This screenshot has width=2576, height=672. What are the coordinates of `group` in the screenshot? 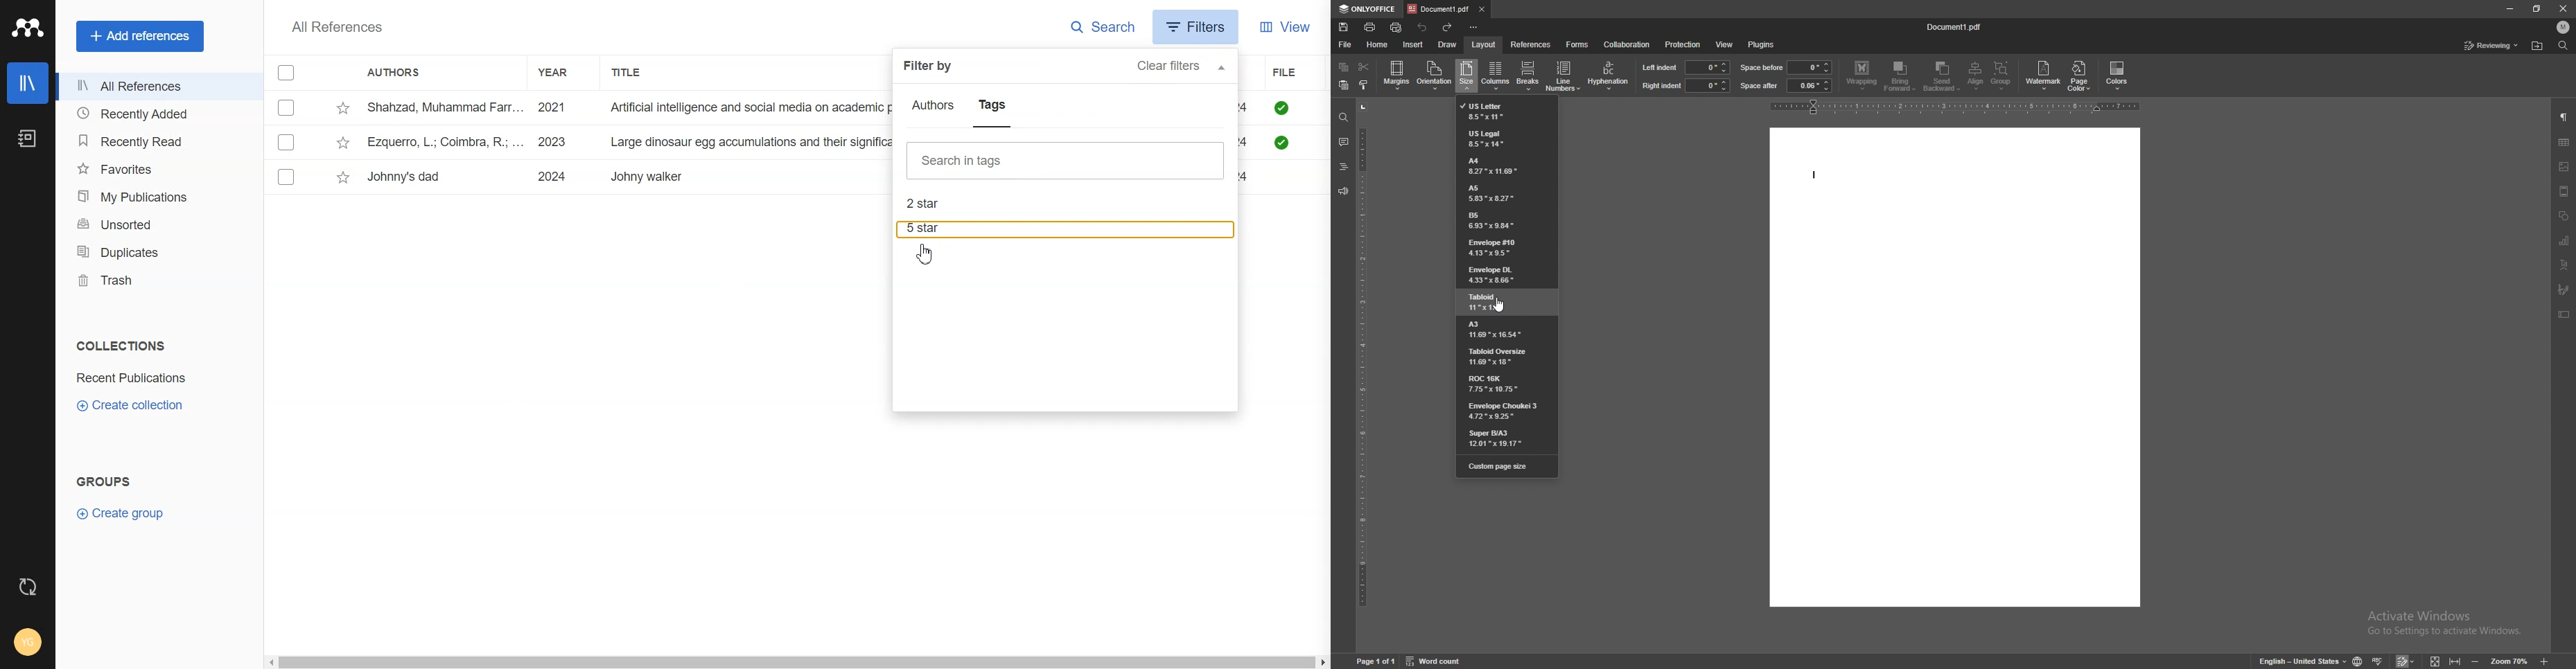 It's located at (2002, 76).